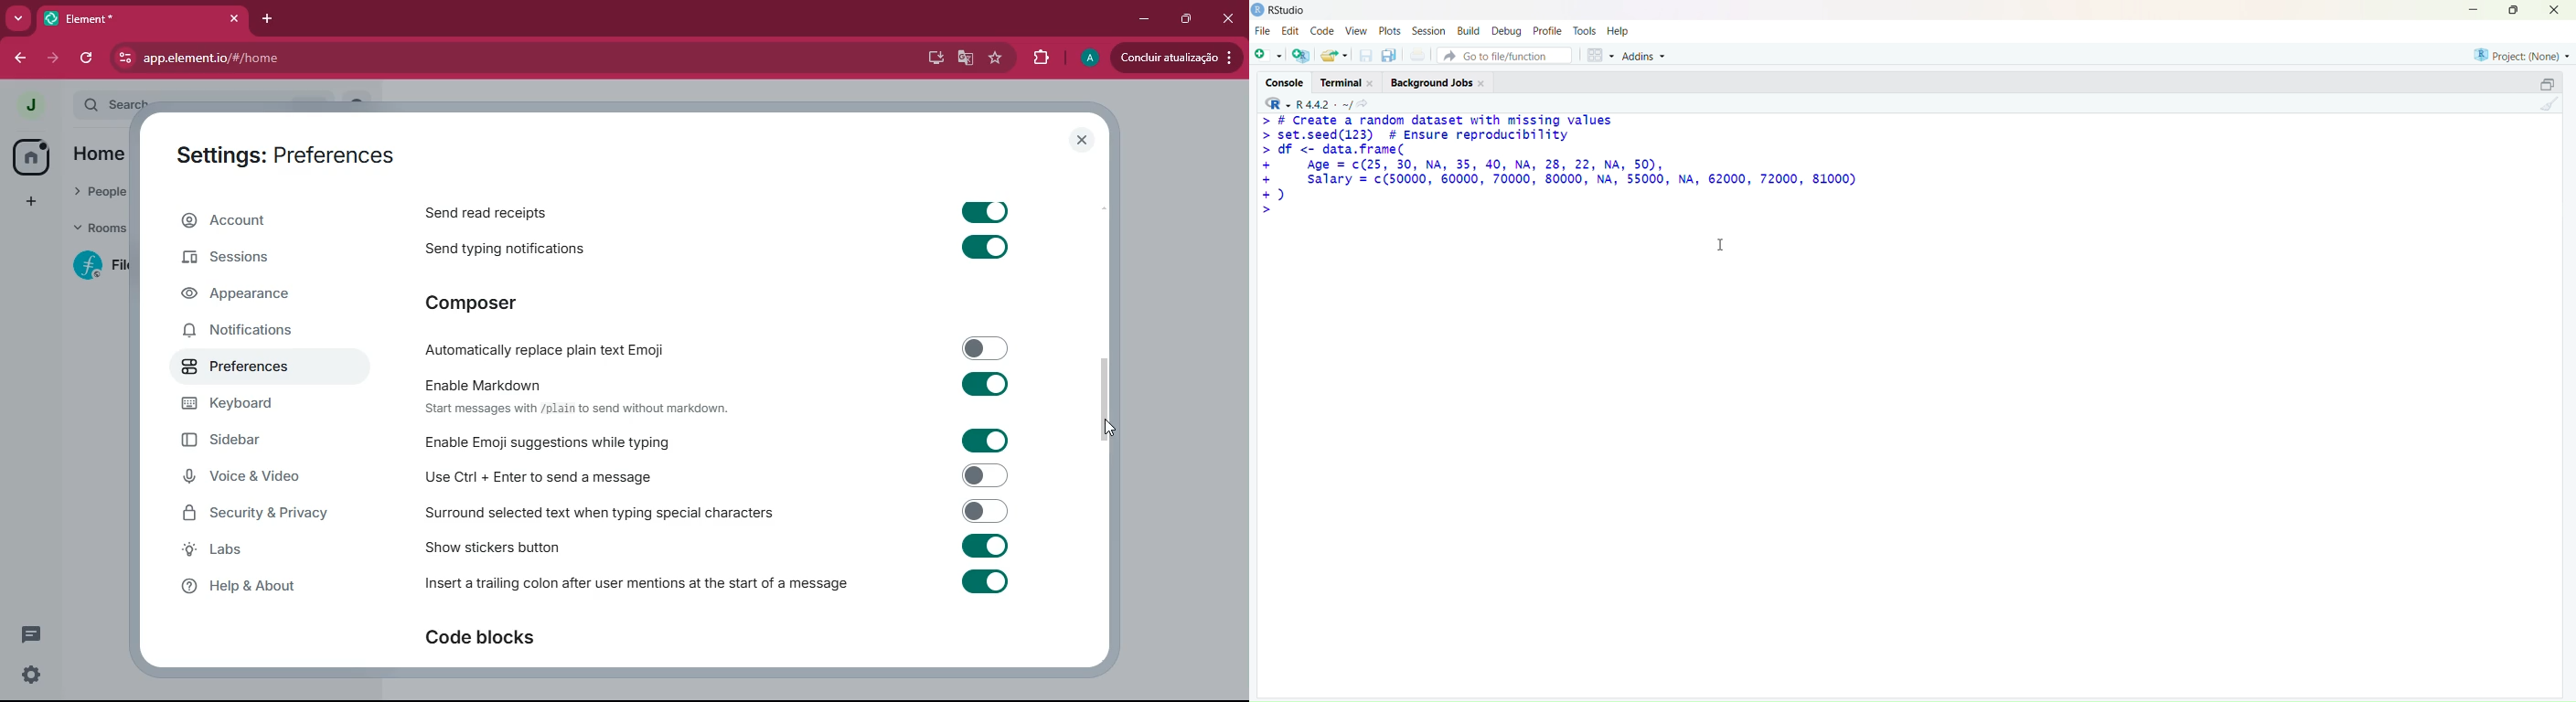  What do you see at coordinates (2469, 9) in the screenshot?
I see `minimize` at bounding box center [2469, 9].